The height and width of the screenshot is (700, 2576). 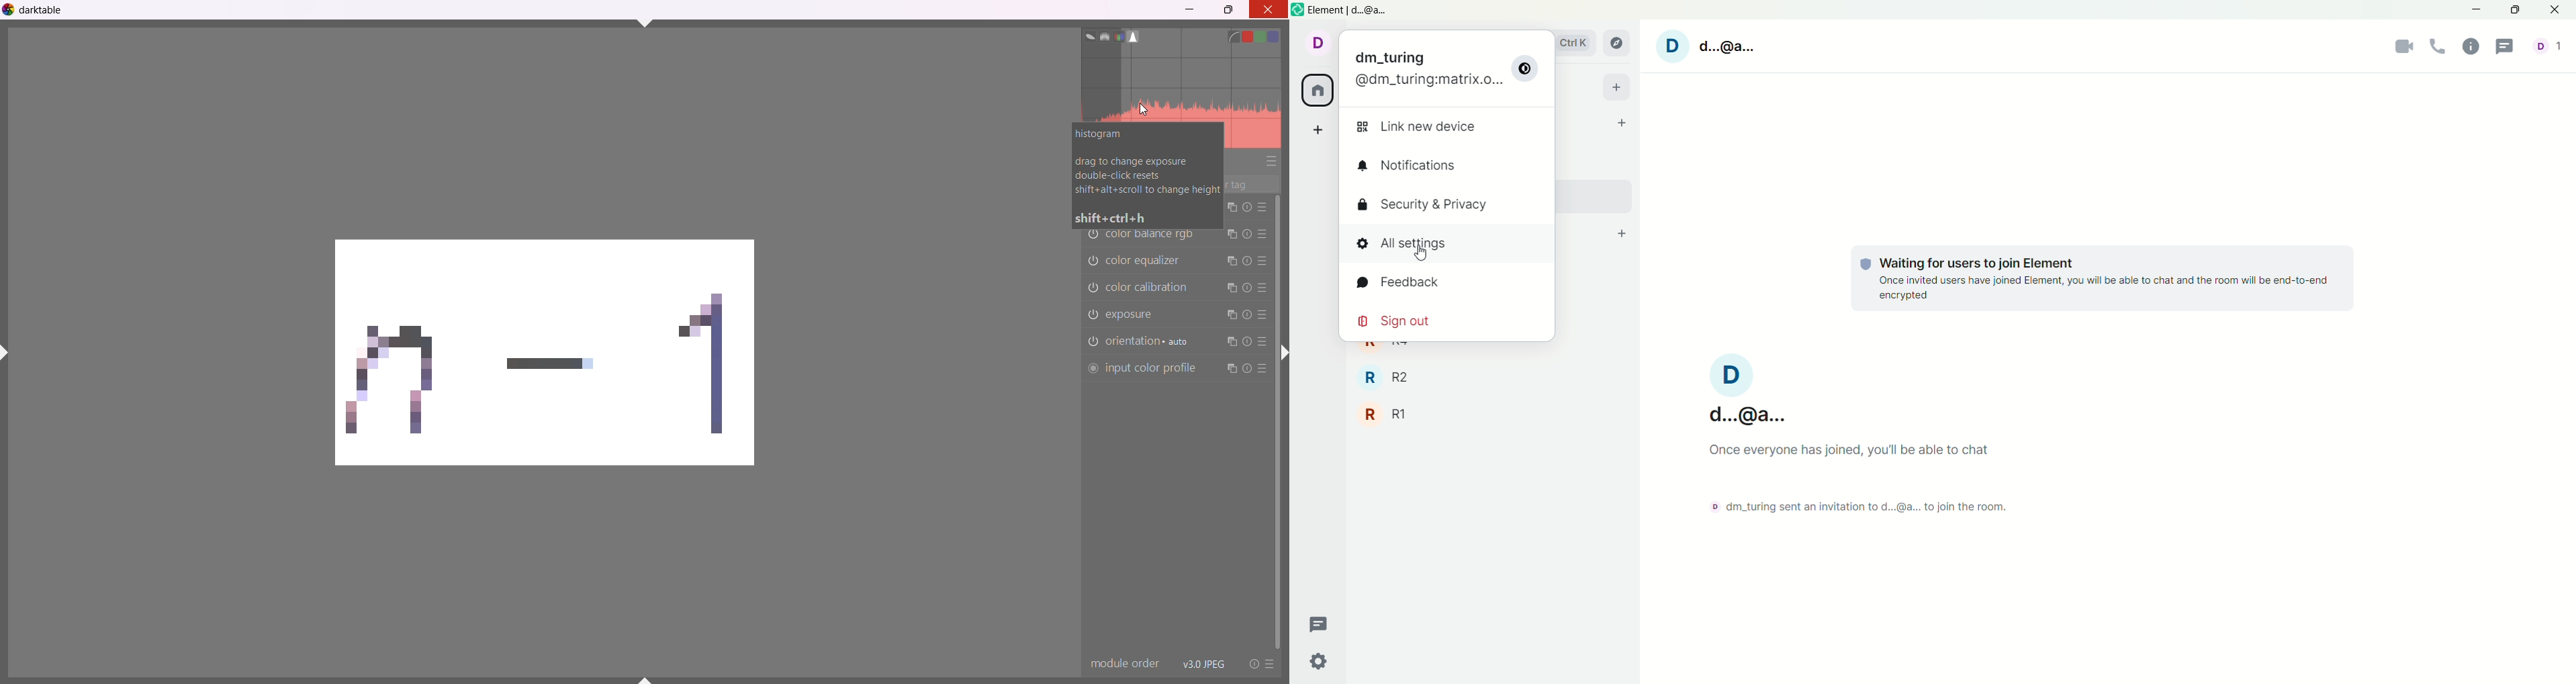 What do you see at coordinates (1584, 48) in the screenshot?
I see `search` at bounding box center [1584, 48].